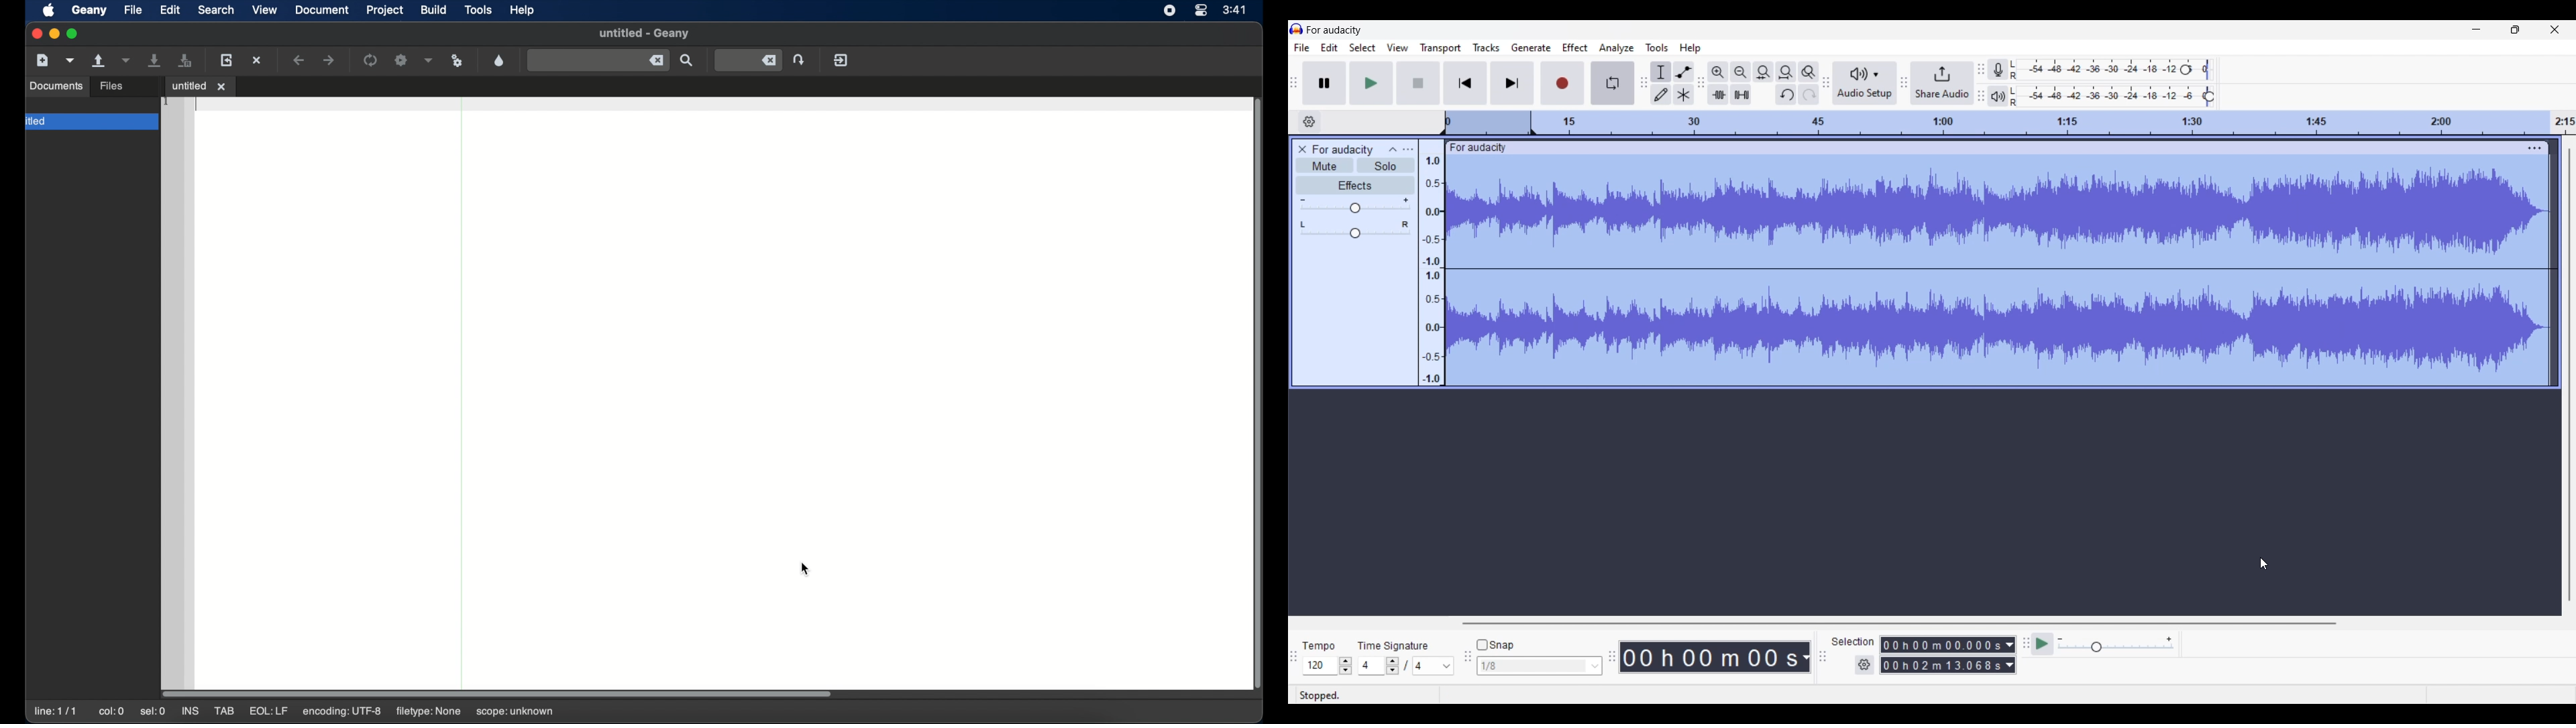 Image resolution: width=2576 pixels, height=728 pixels. Describe the element at coordinates (1440, 48) in the screenshot. I see `Transport menu` at that location.